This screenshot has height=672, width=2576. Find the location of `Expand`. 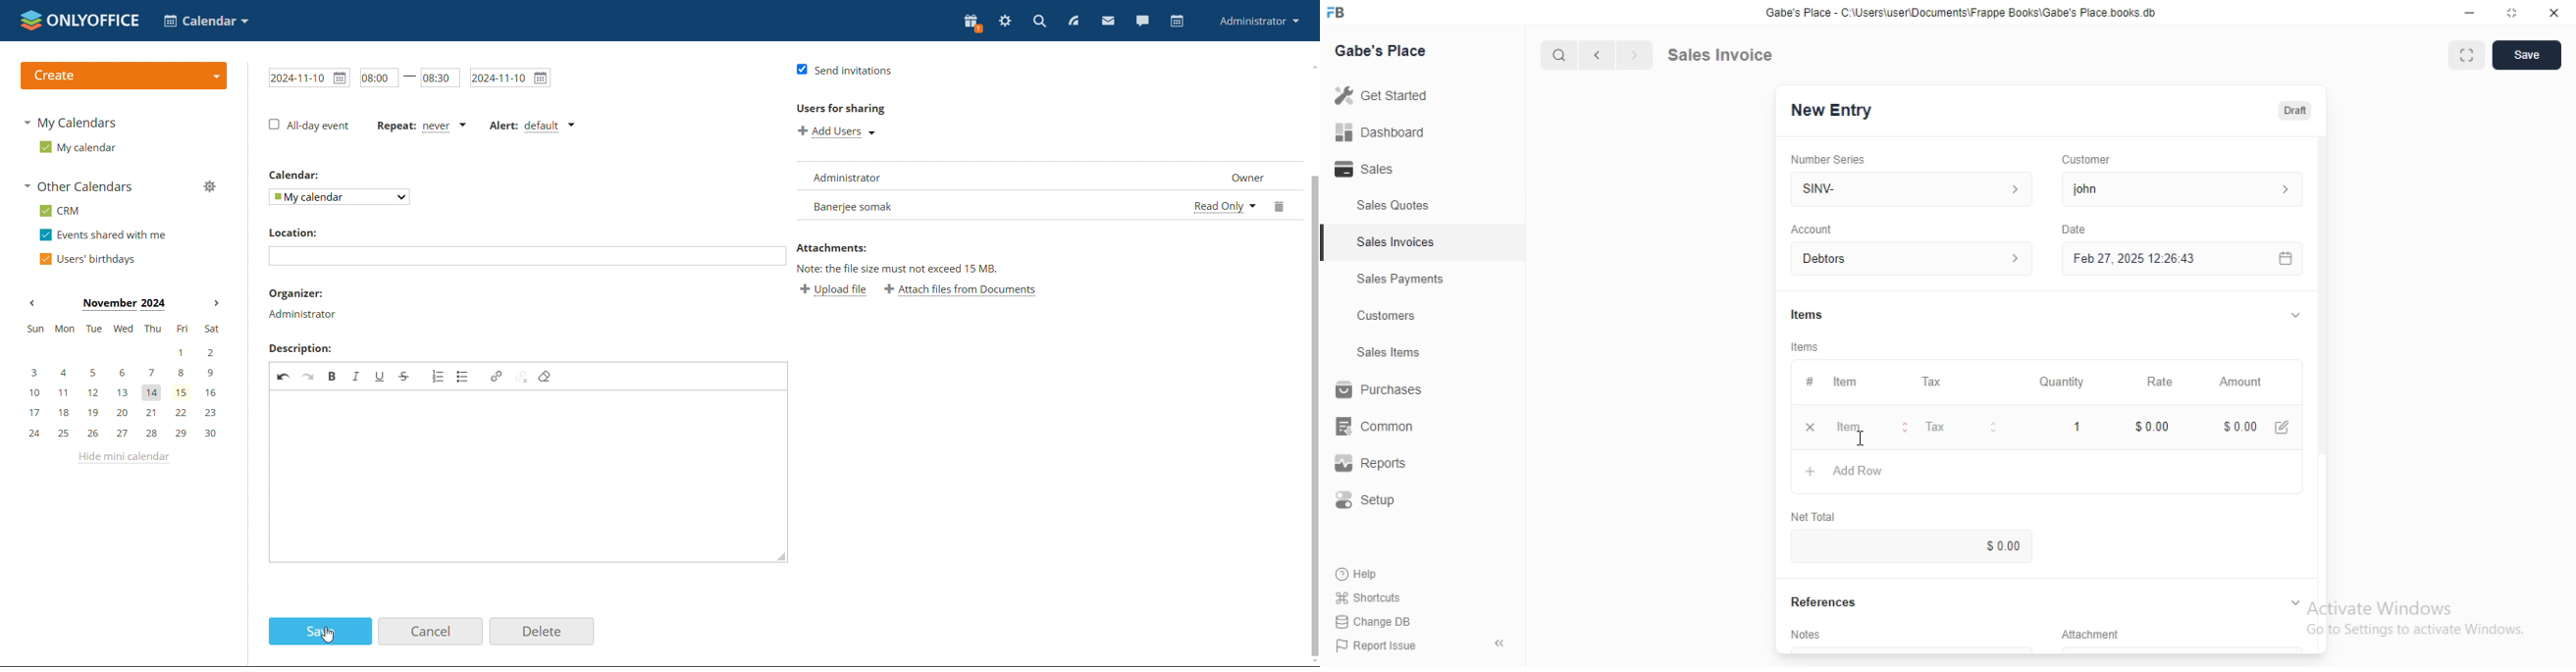

Expand is located at coordinates (2290, 315).